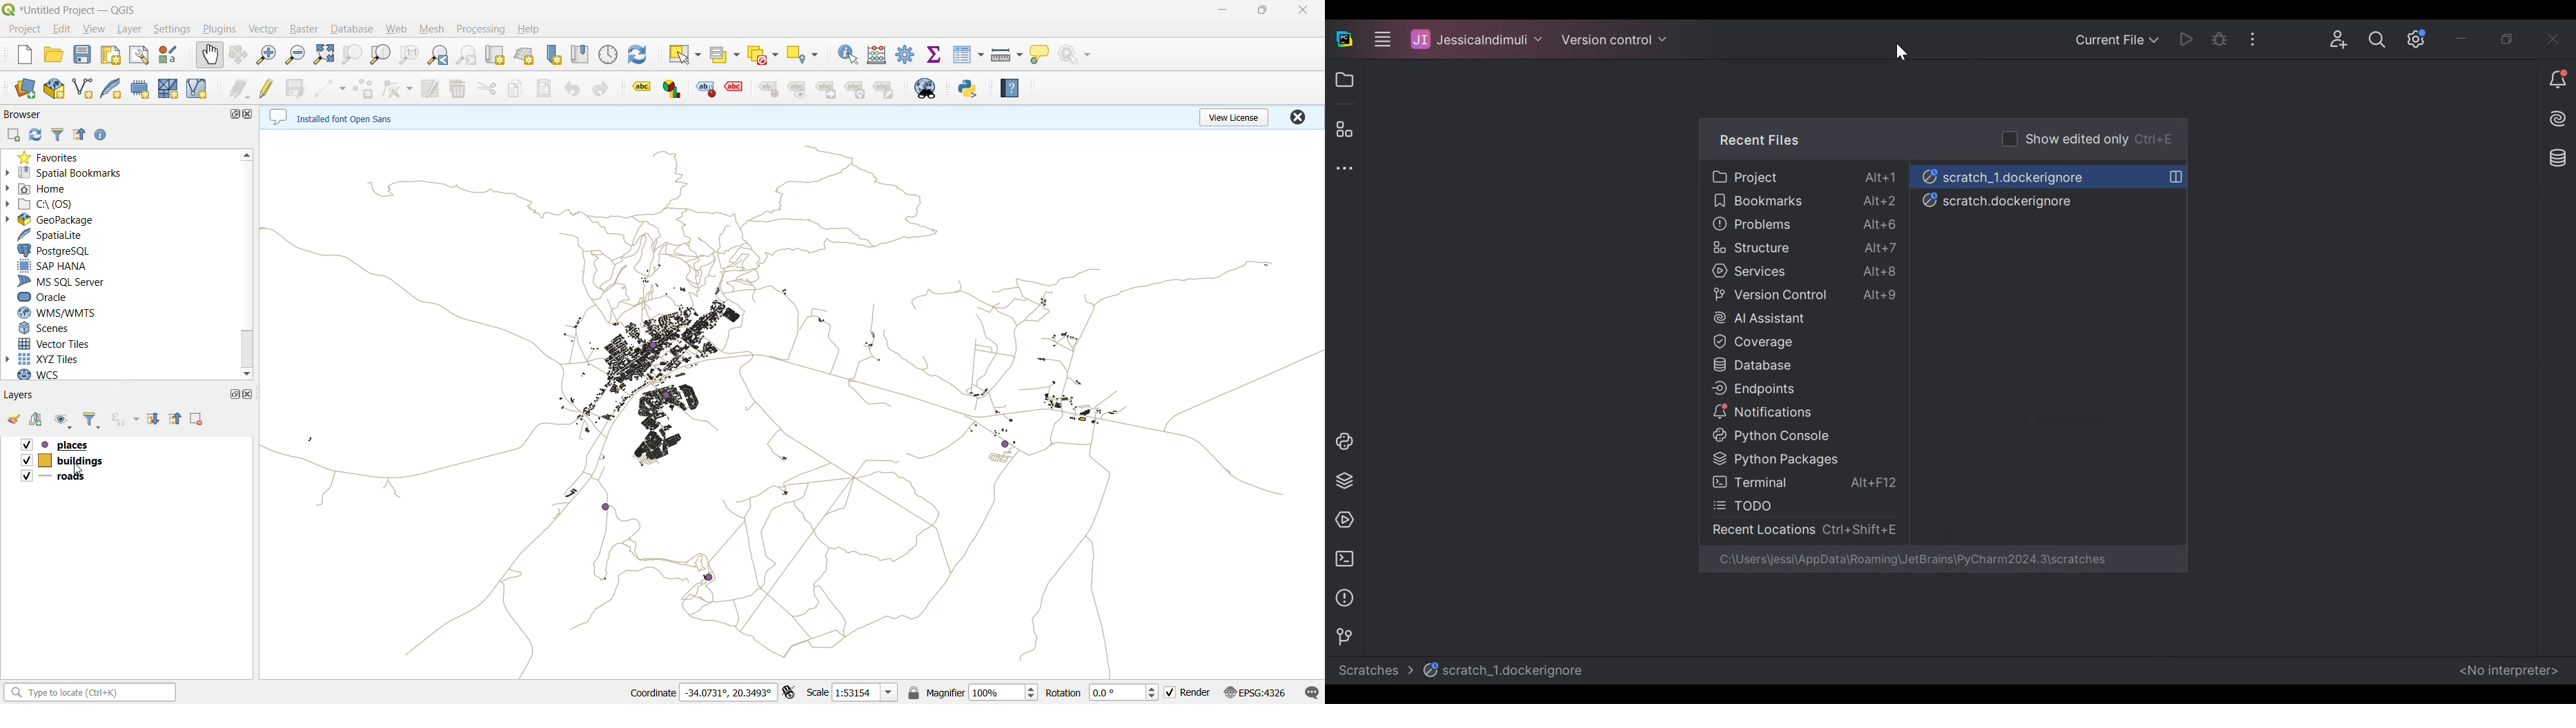 The height and width of the screenshot is (728, 2576). What do you see at coordinates (789, 692) in the screenshot?
I see `toggle extents` at bounding box center [789, 692].